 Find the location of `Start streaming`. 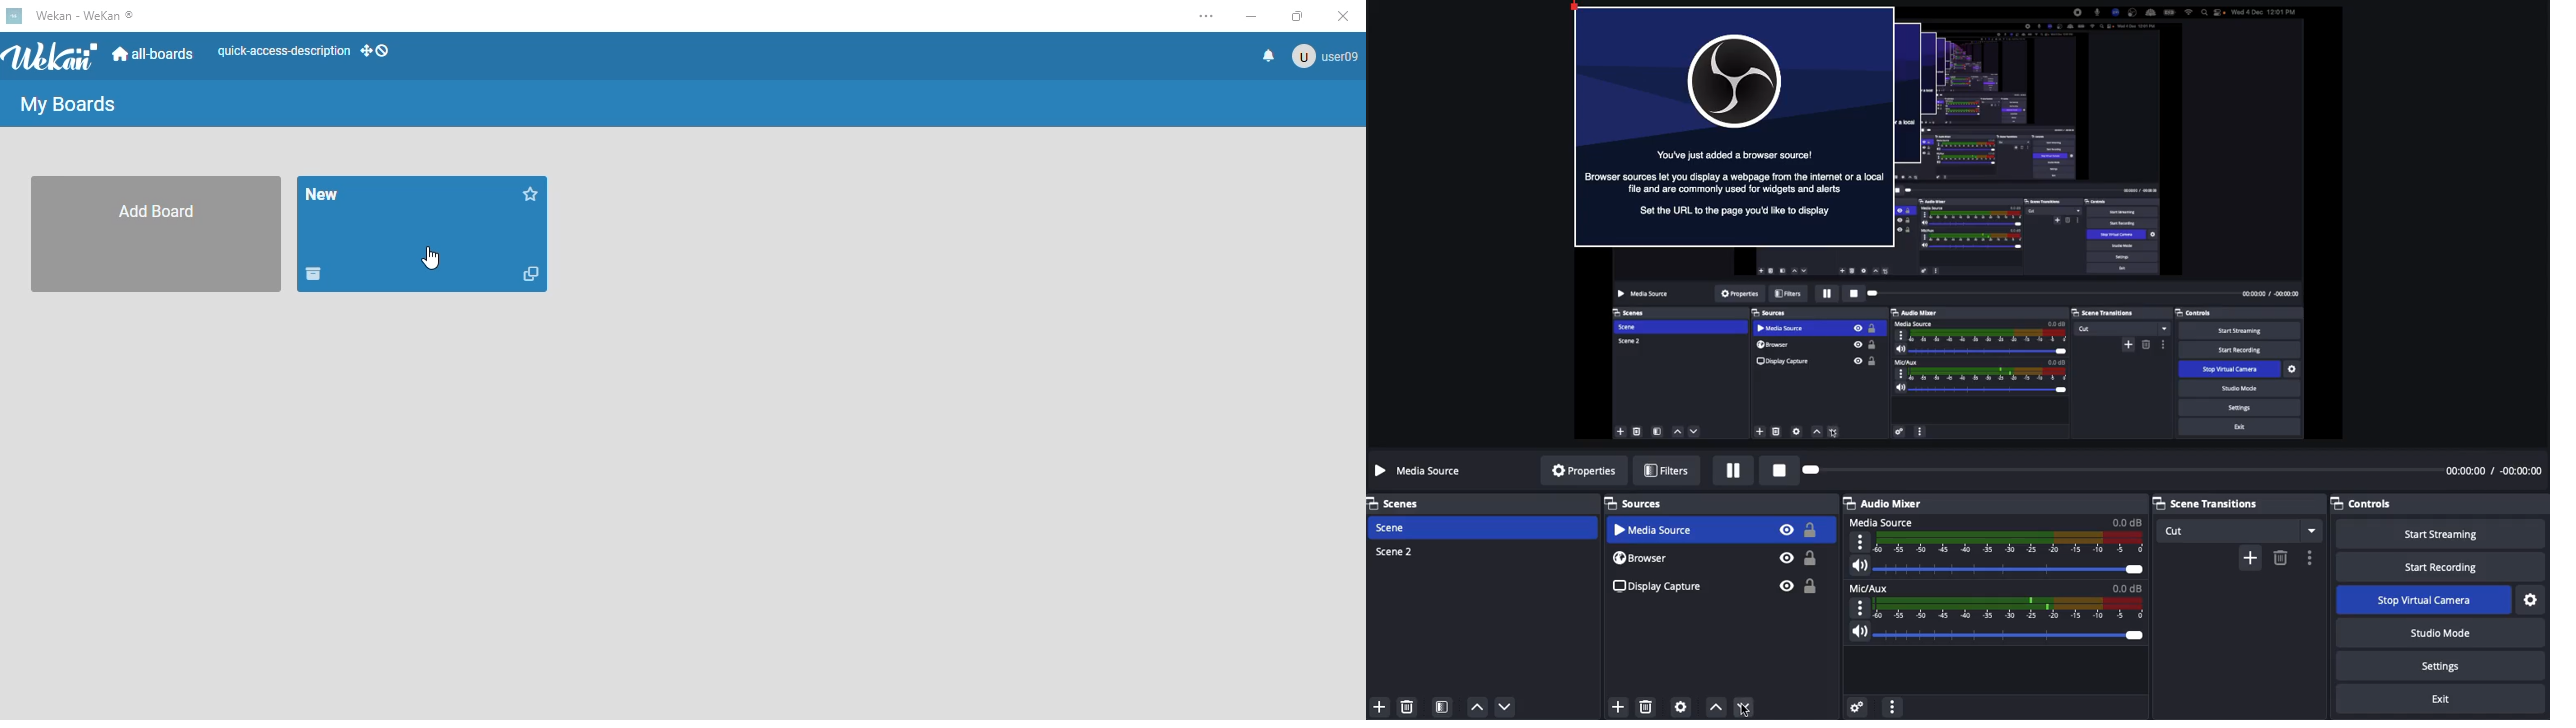

Start streaming is located at coordinates (2438, 535).